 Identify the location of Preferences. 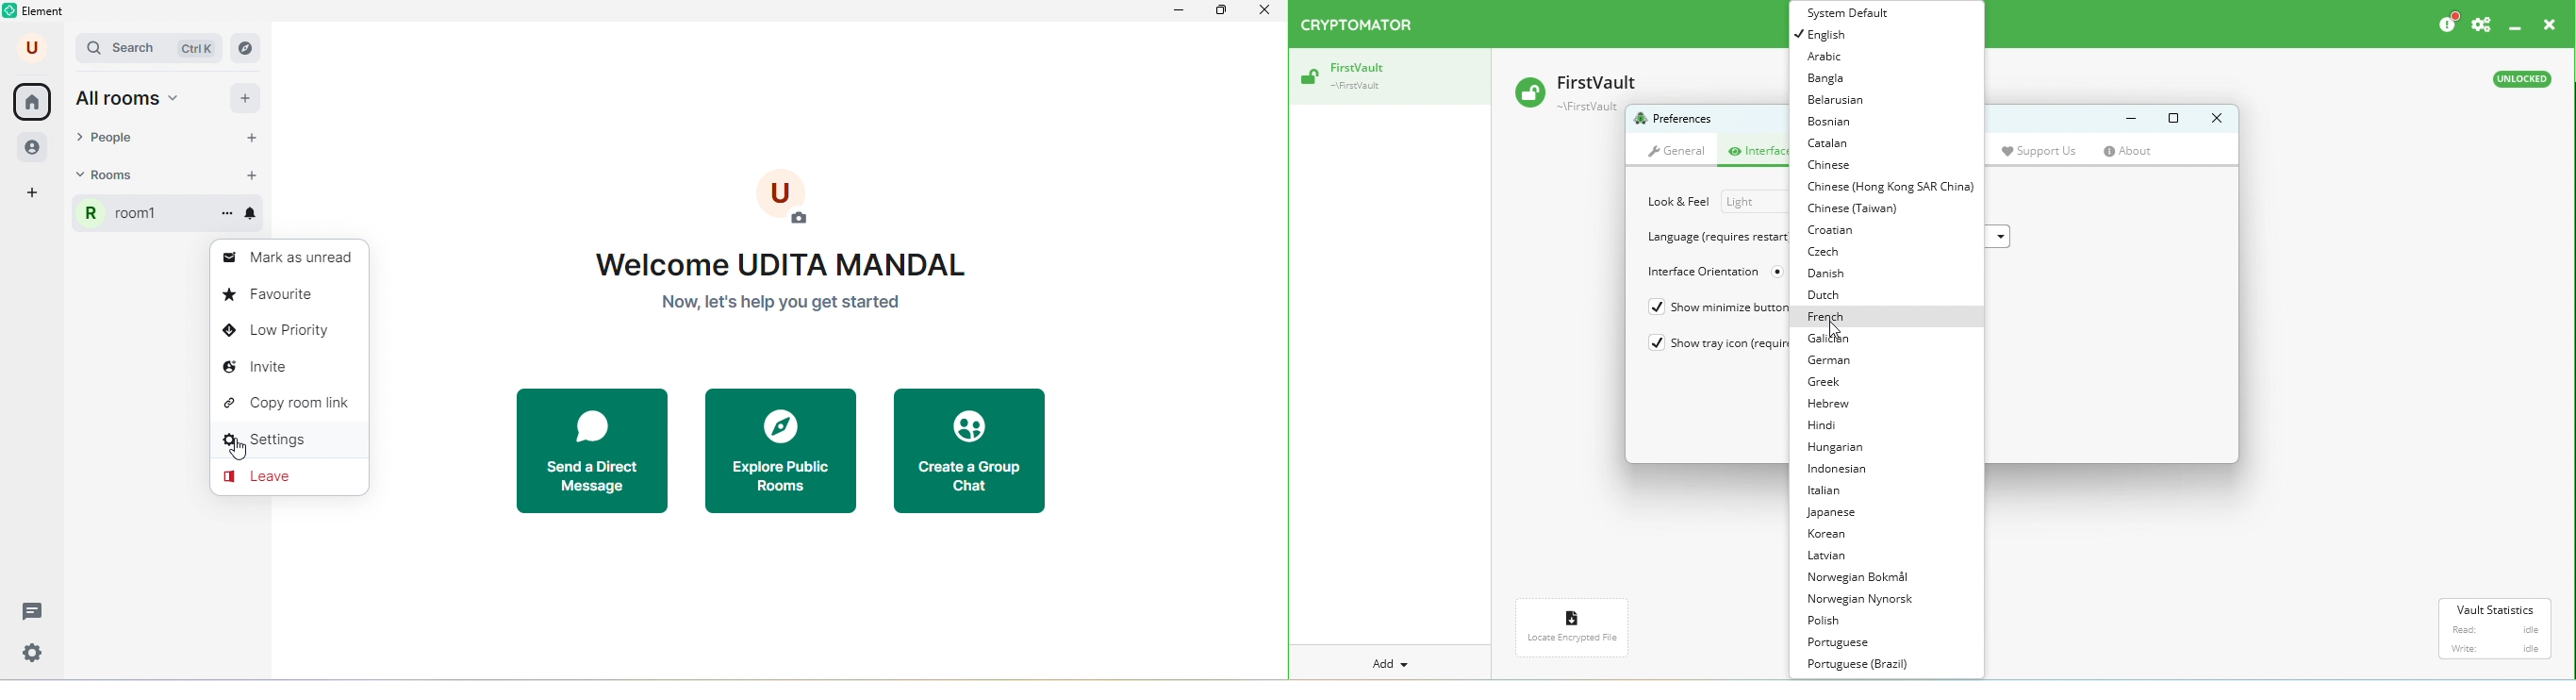
(2482, 25).